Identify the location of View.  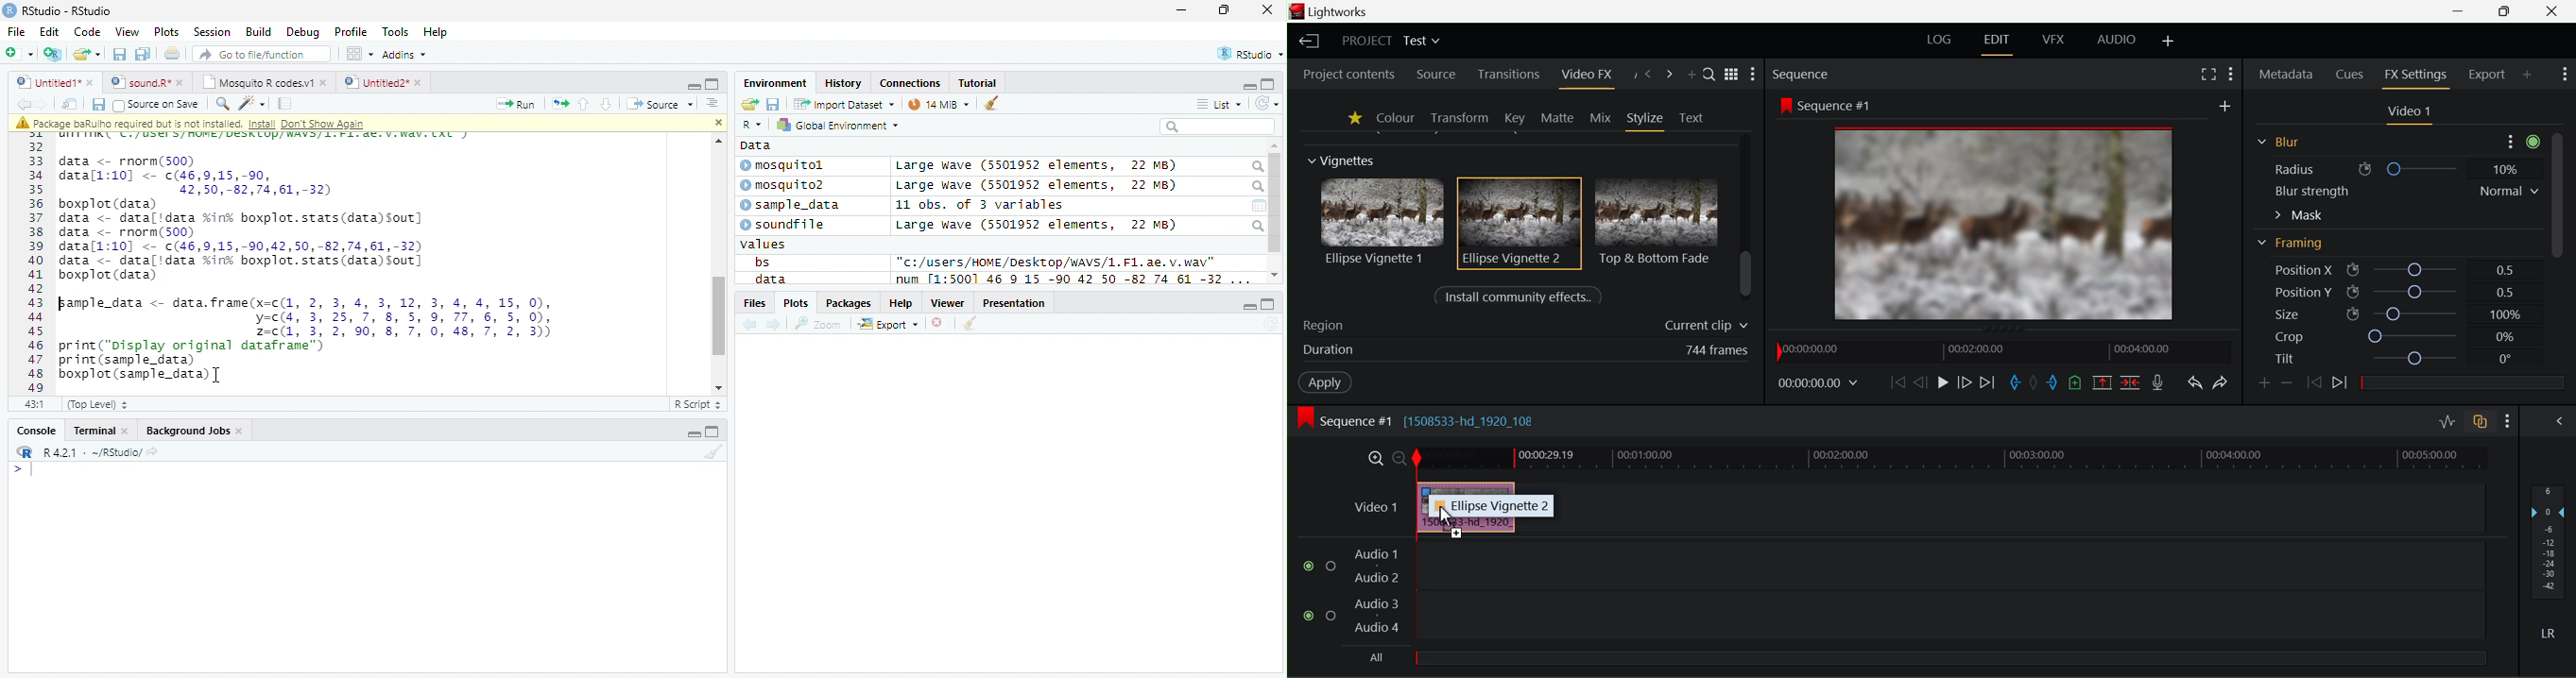
(129, 31).